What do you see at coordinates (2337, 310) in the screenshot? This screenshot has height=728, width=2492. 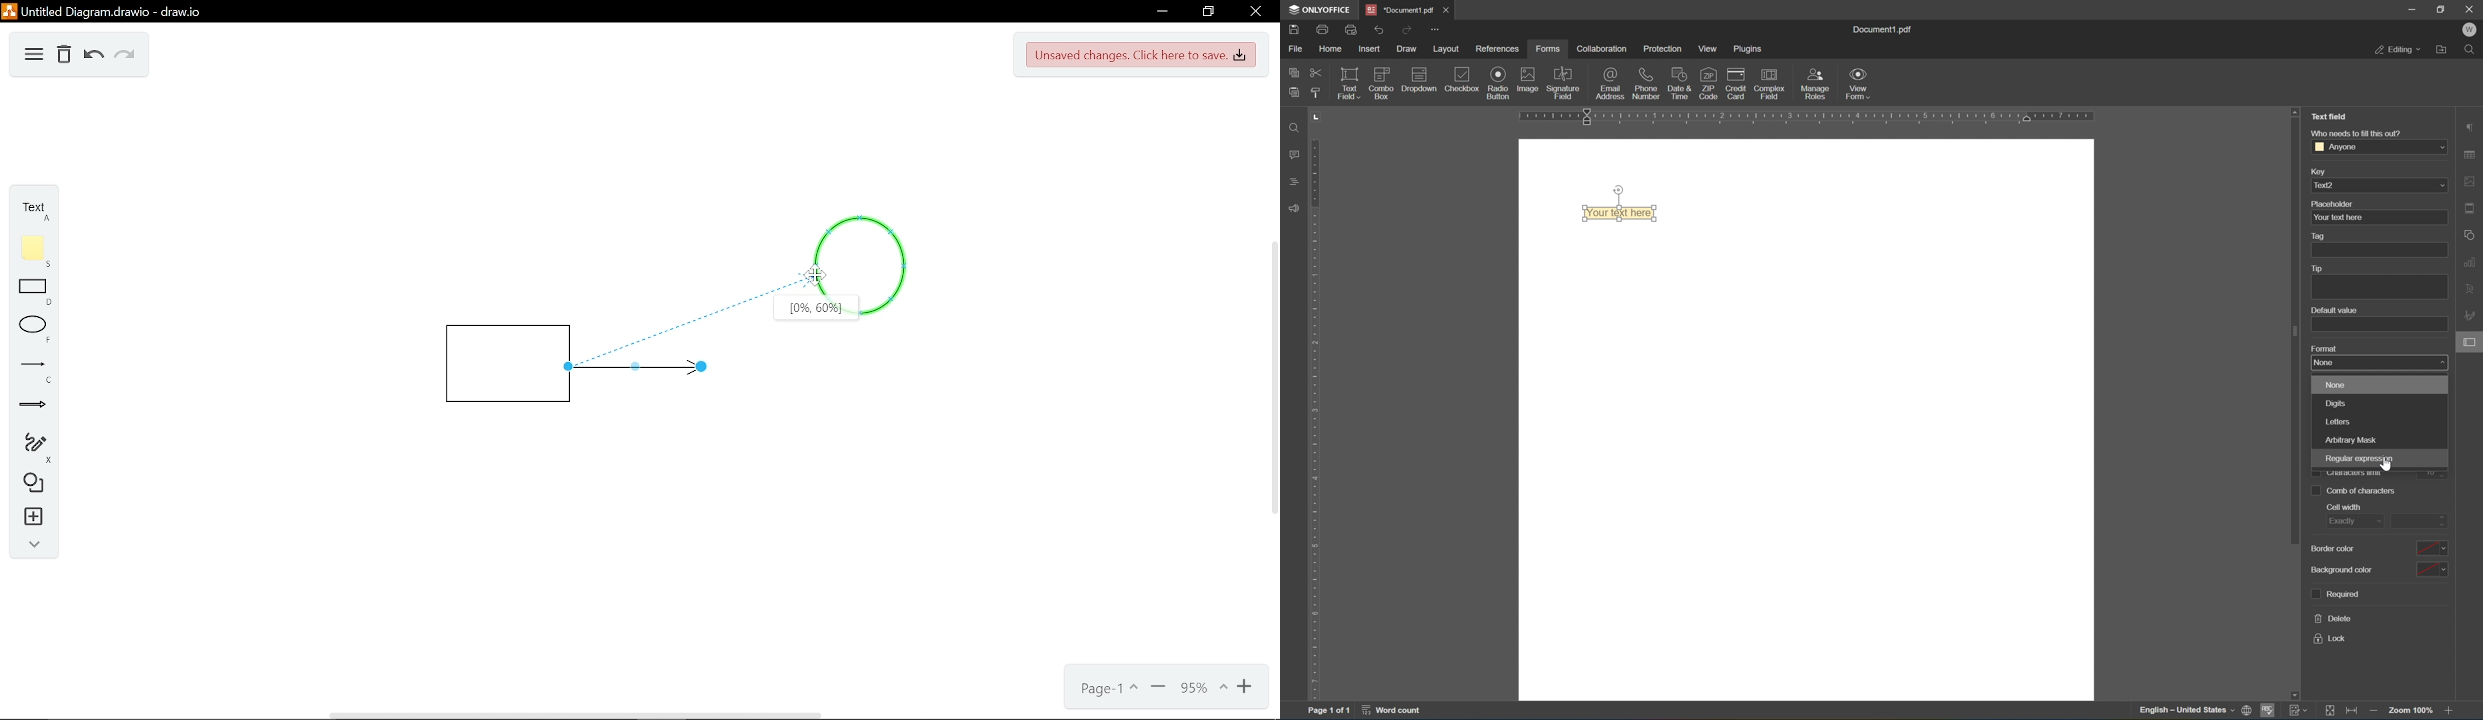 I see `default value` at bounding box center [2337, 310].